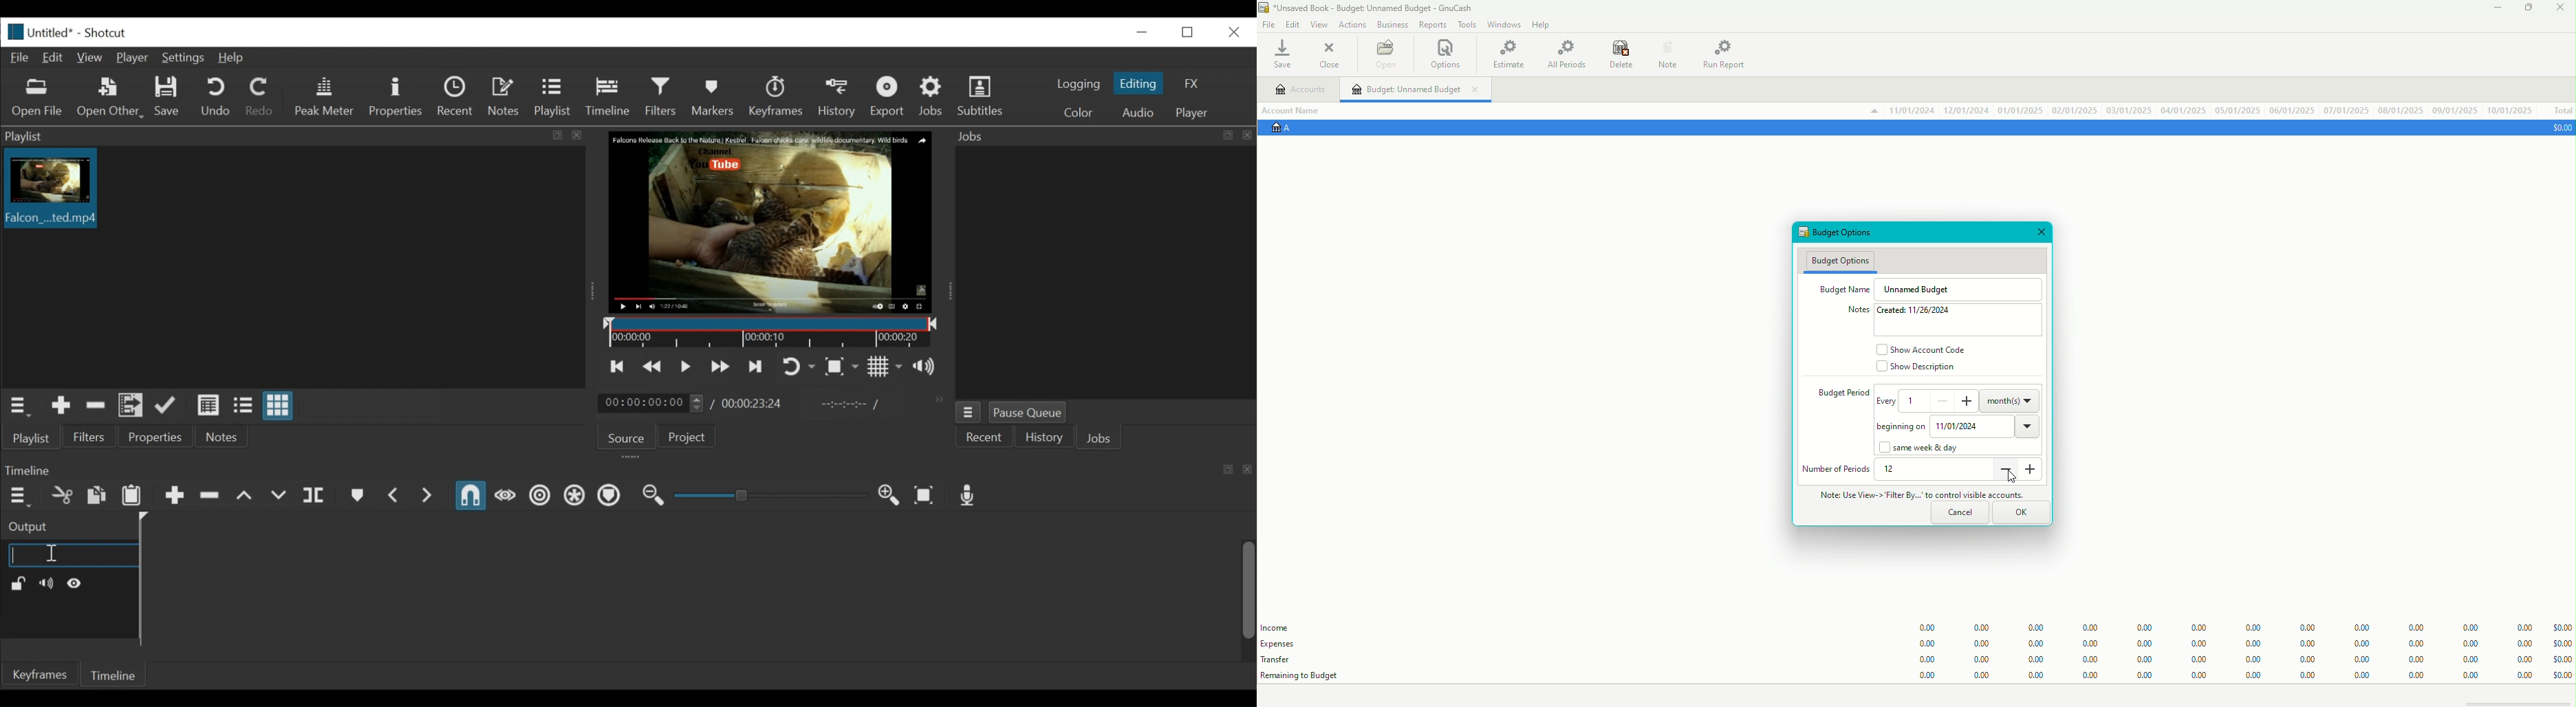  I want to click on Jobs menu, so click(970, 412).